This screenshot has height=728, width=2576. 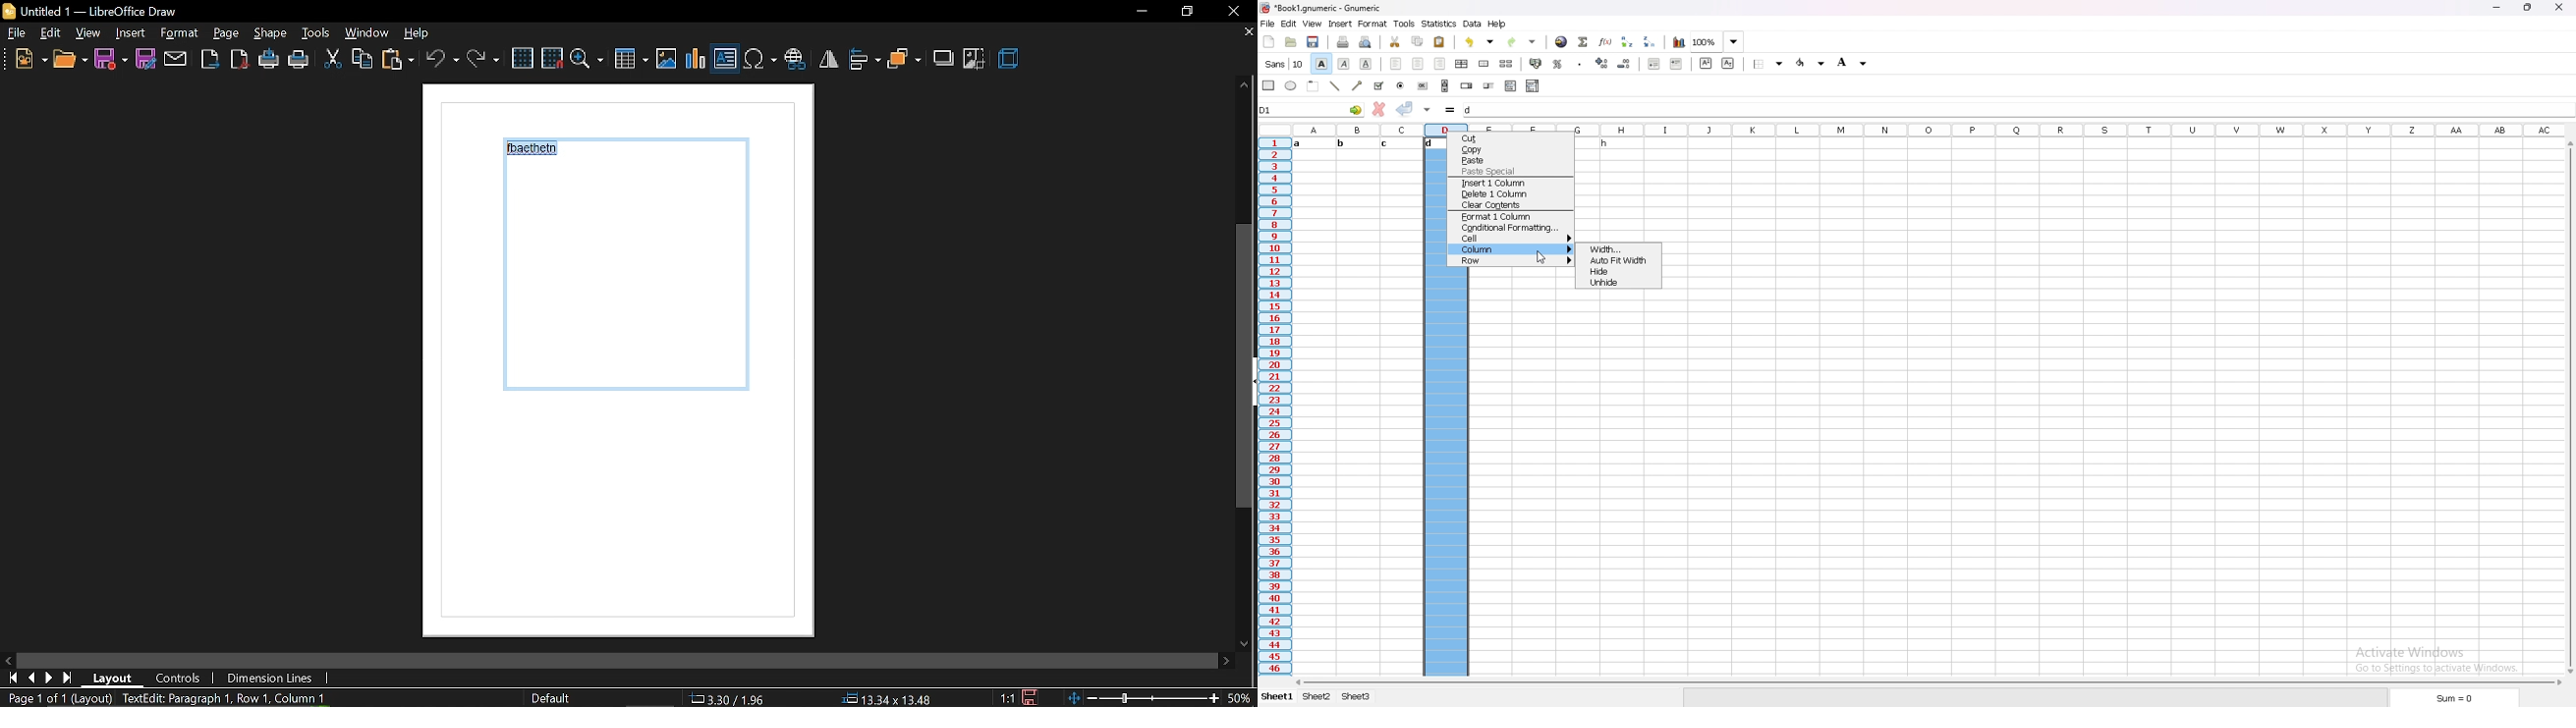 I want to click on window, so click(x=368, y=32).